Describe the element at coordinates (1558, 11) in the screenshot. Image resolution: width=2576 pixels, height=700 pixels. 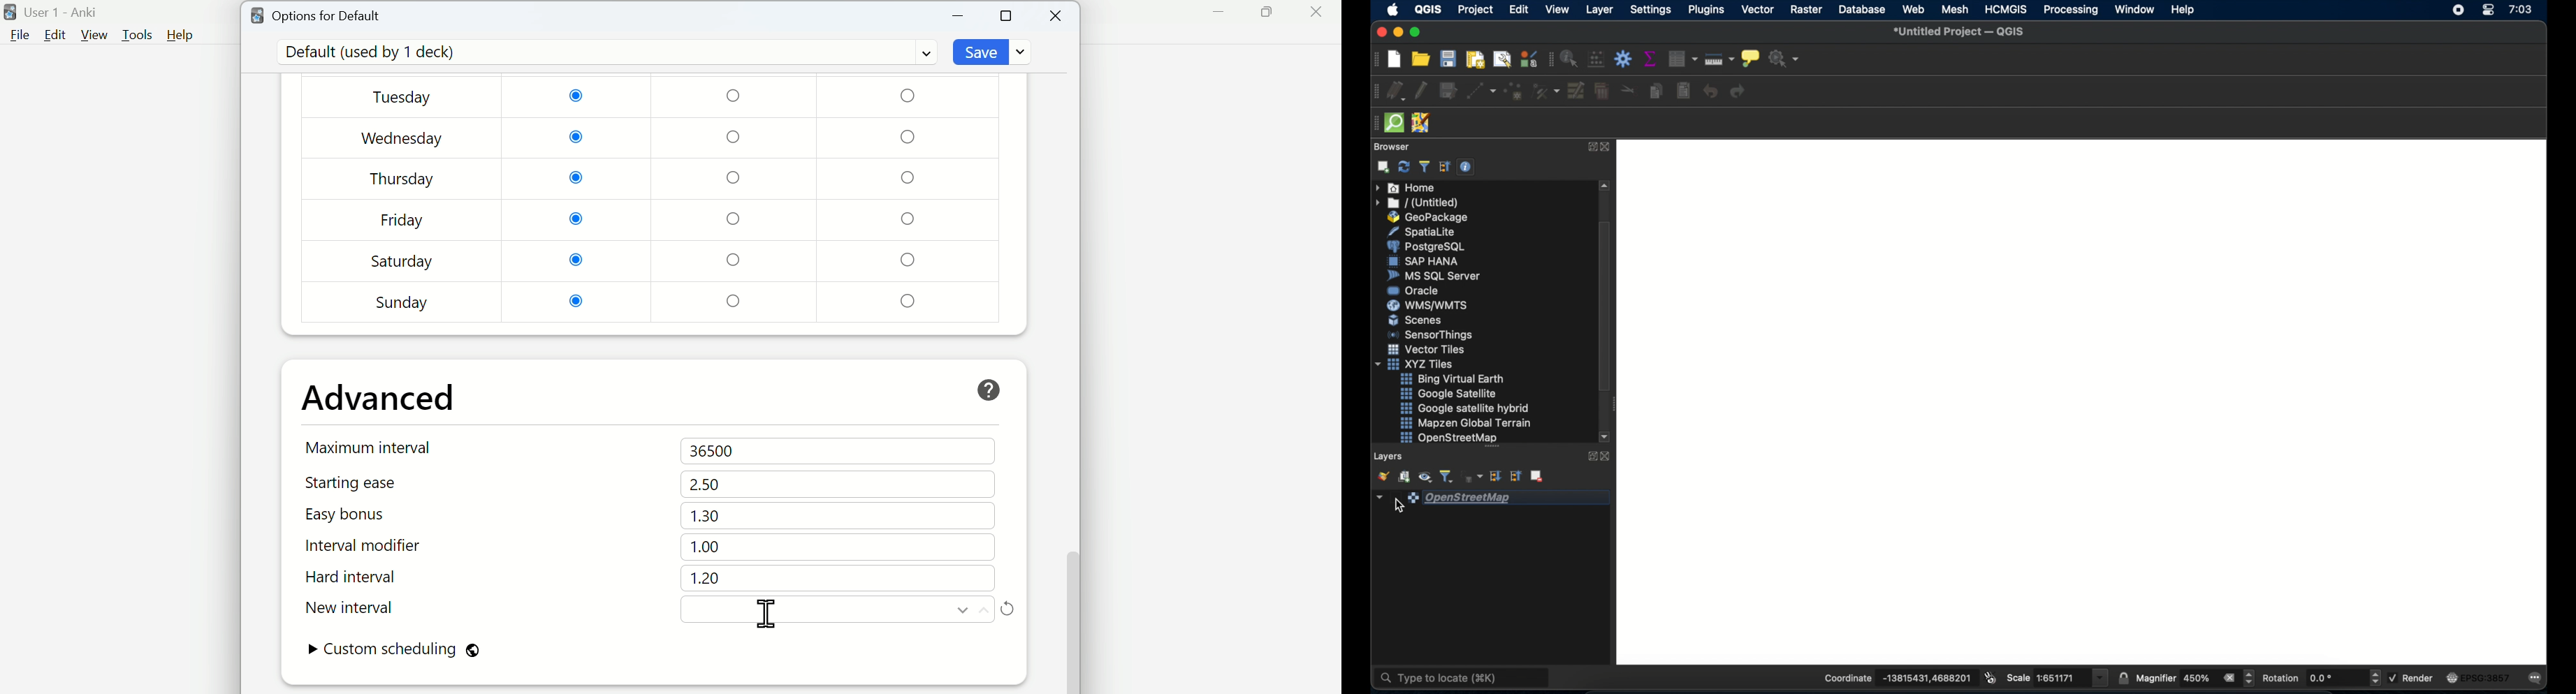
I see `view` at that location.